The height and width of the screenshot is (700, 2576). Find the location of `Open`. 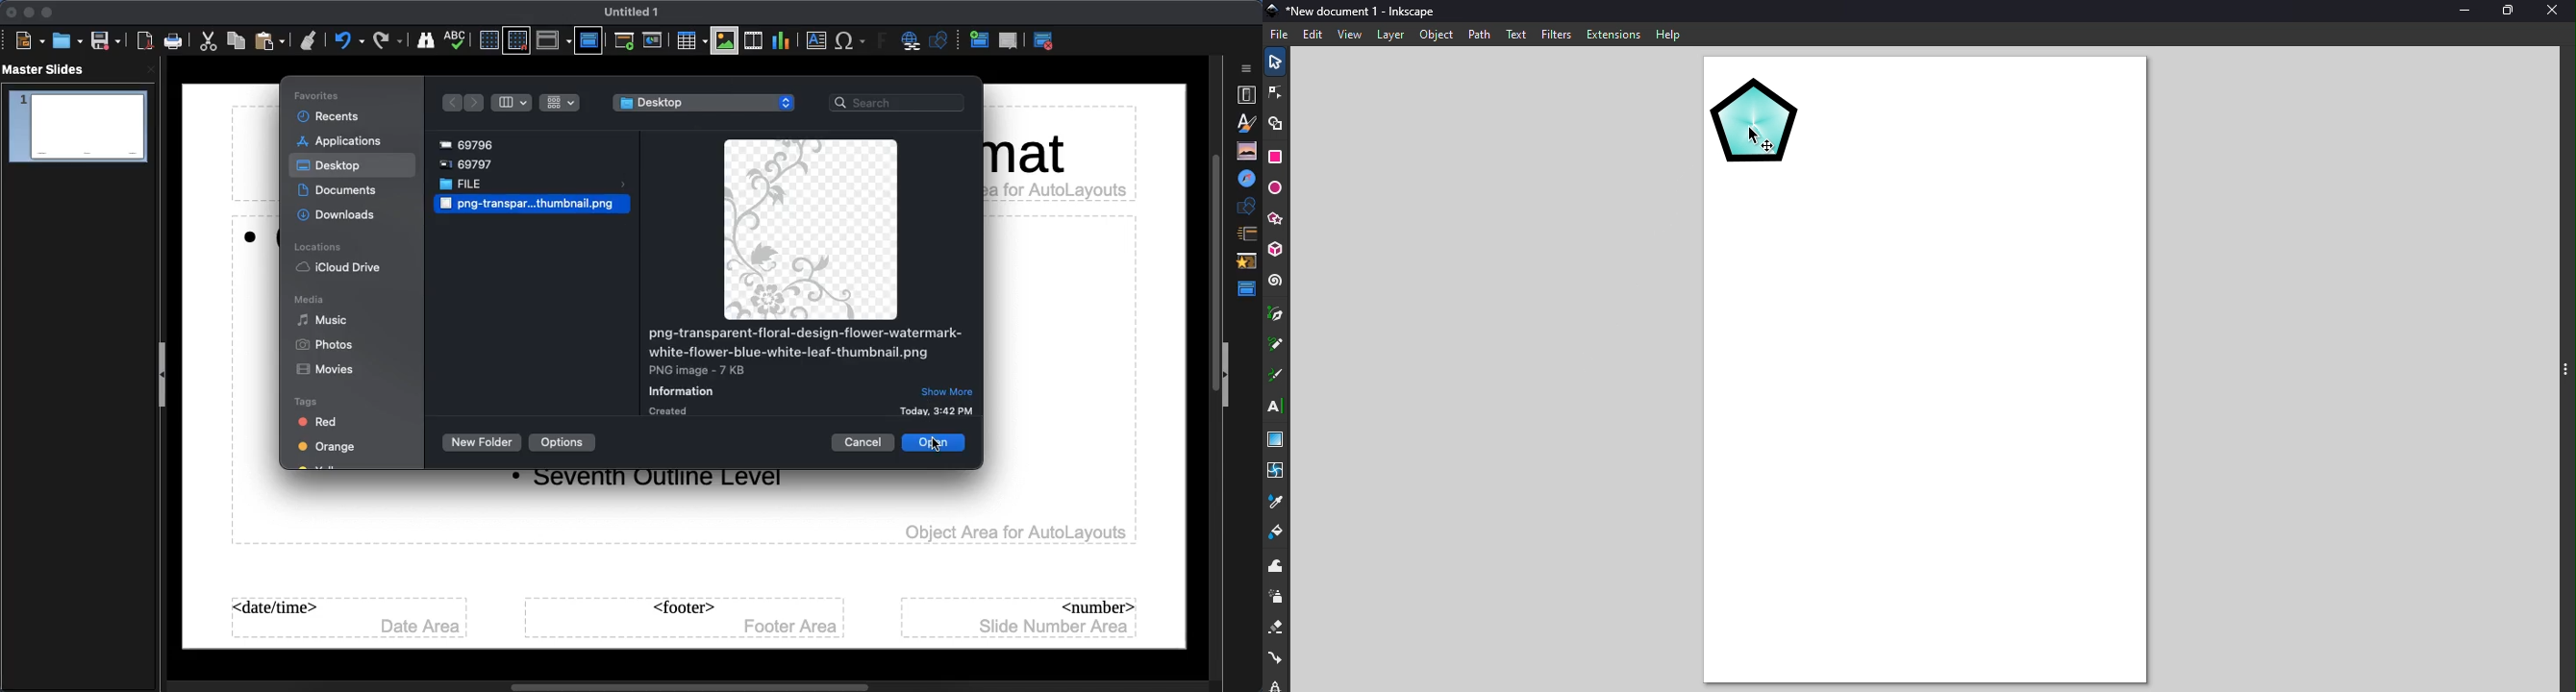

Open is located at coordinates (66, 40).